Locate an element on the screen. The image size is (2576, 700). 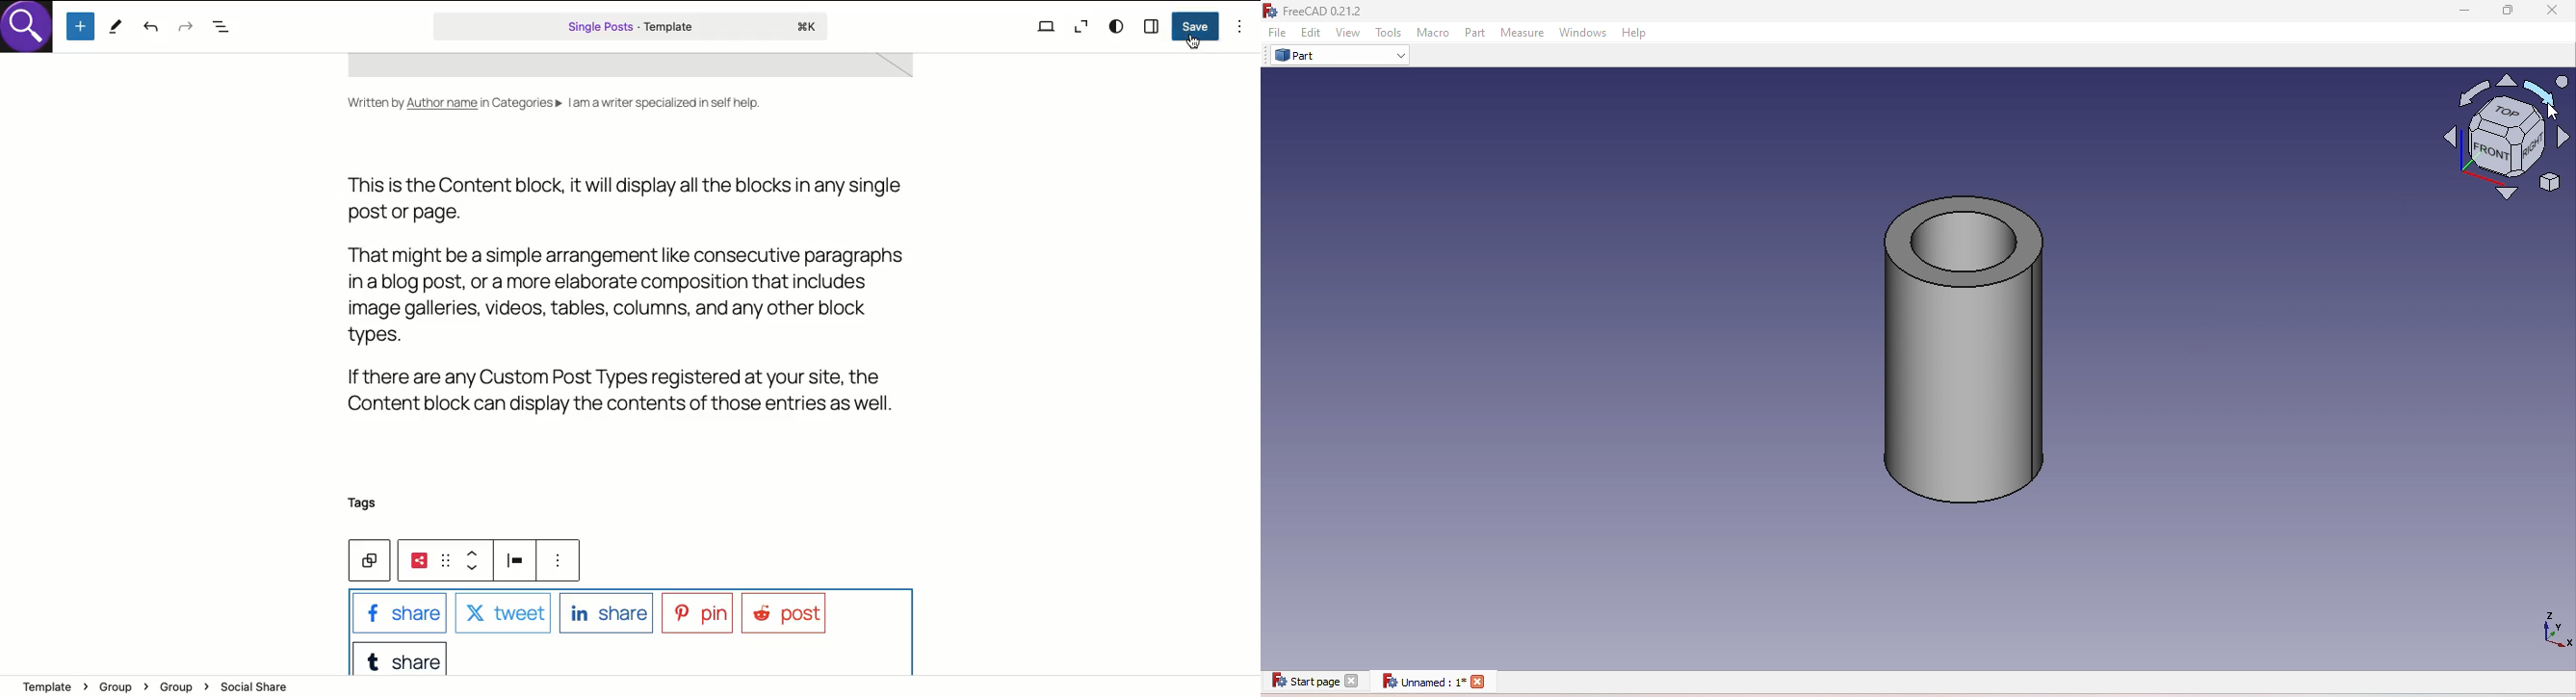
Minimize is located at coordinates (2455, 10).